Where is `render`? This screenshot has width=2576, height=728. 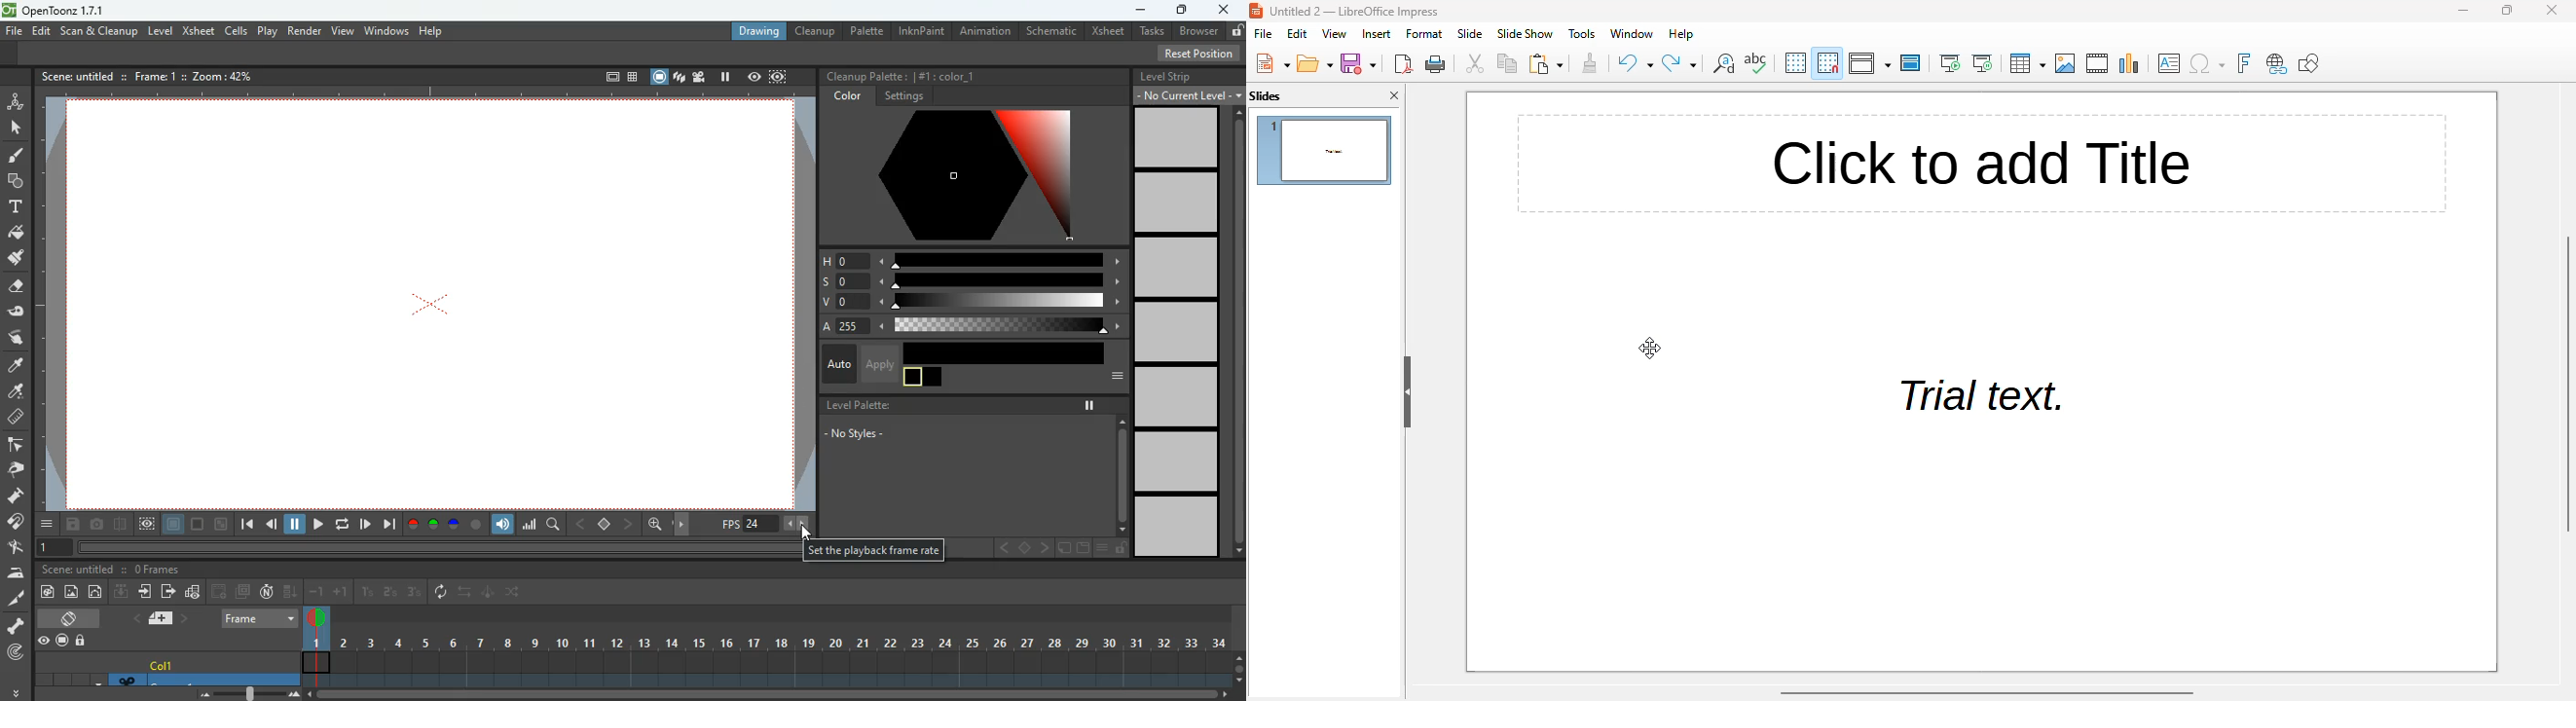
render is located at coordinates (303, 31).